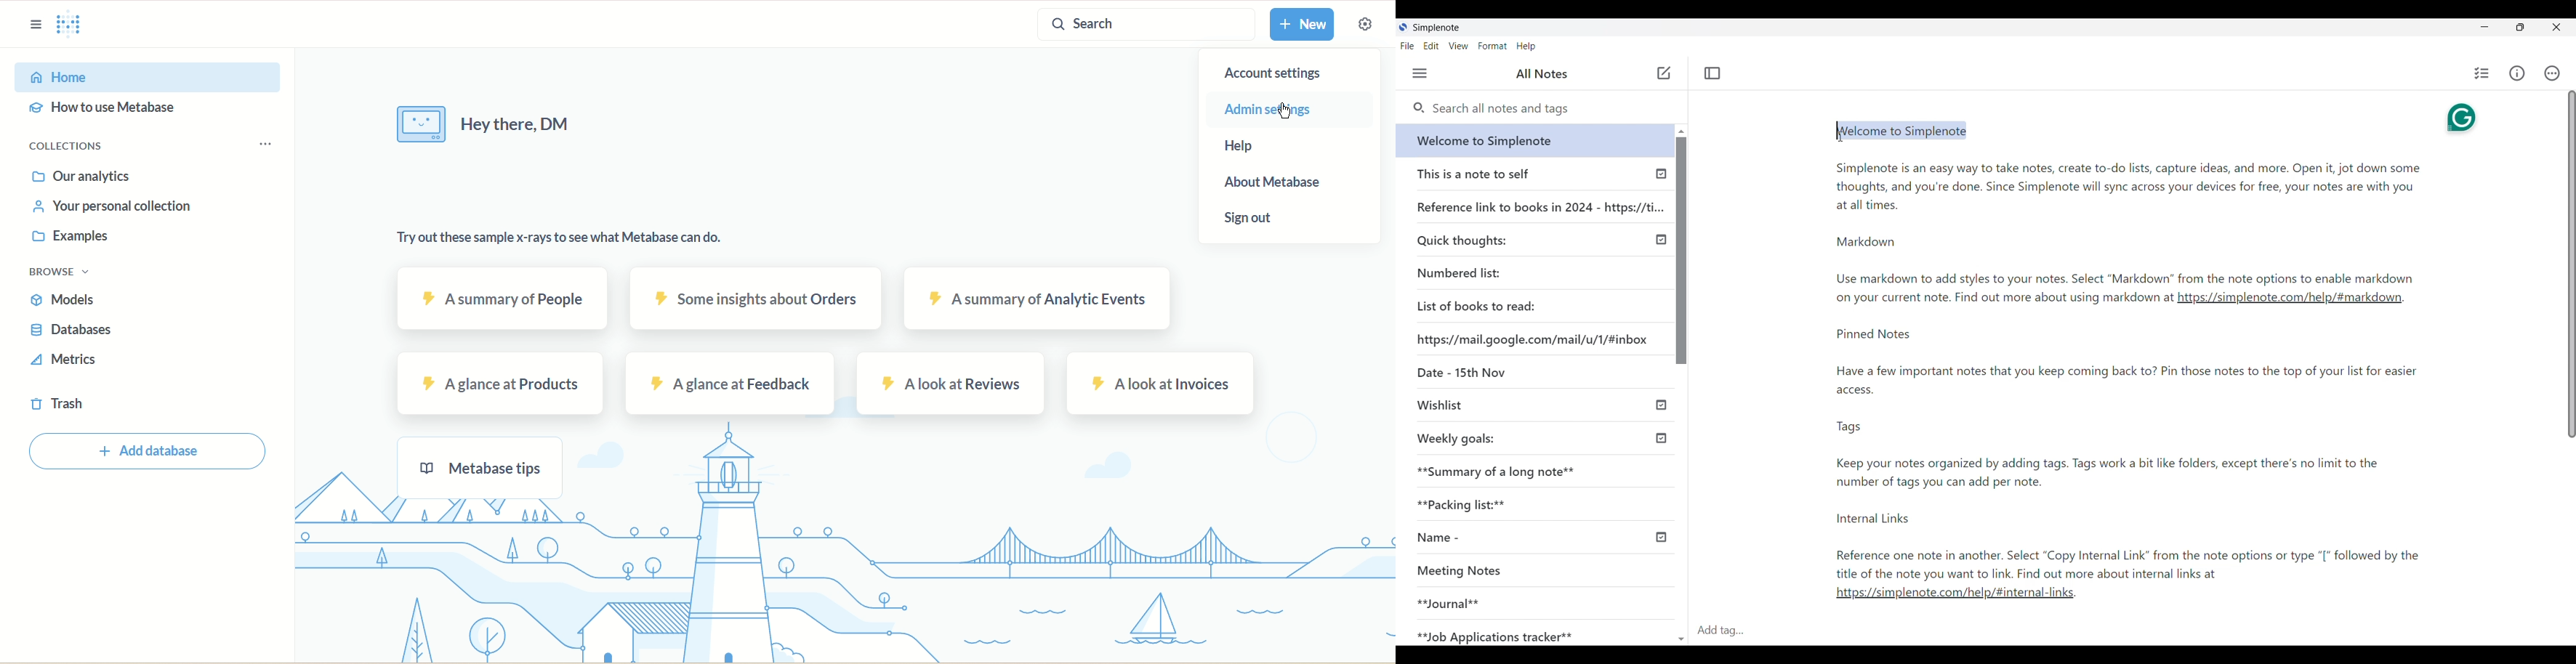 Image resolution: width=2576 pixels, height=672 pixels. I want to click on Check icon indicates published notes, so click(1661, 176).